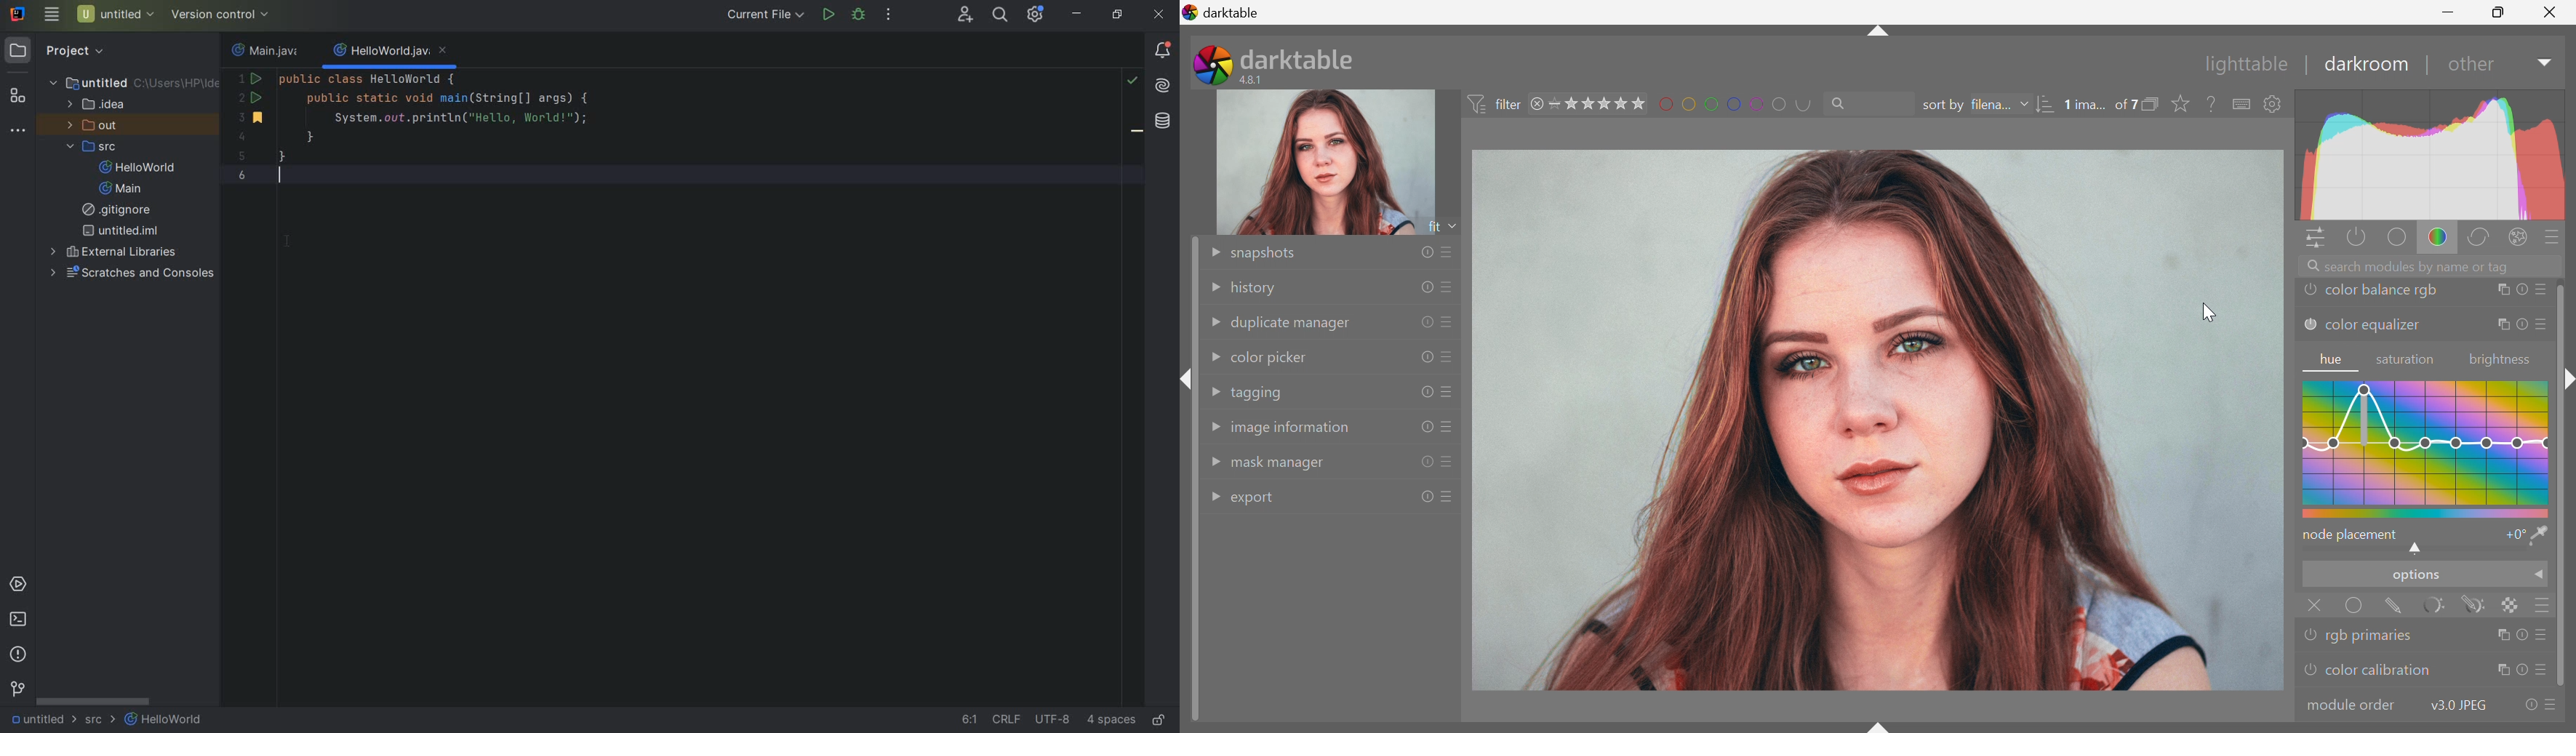 Image resolution: width=2576 pixels, height=756 pixels. What do you see at coordinates (2569, 380) in the screenshot?
I see `Collapse ` at bounding box center [2569, 380].